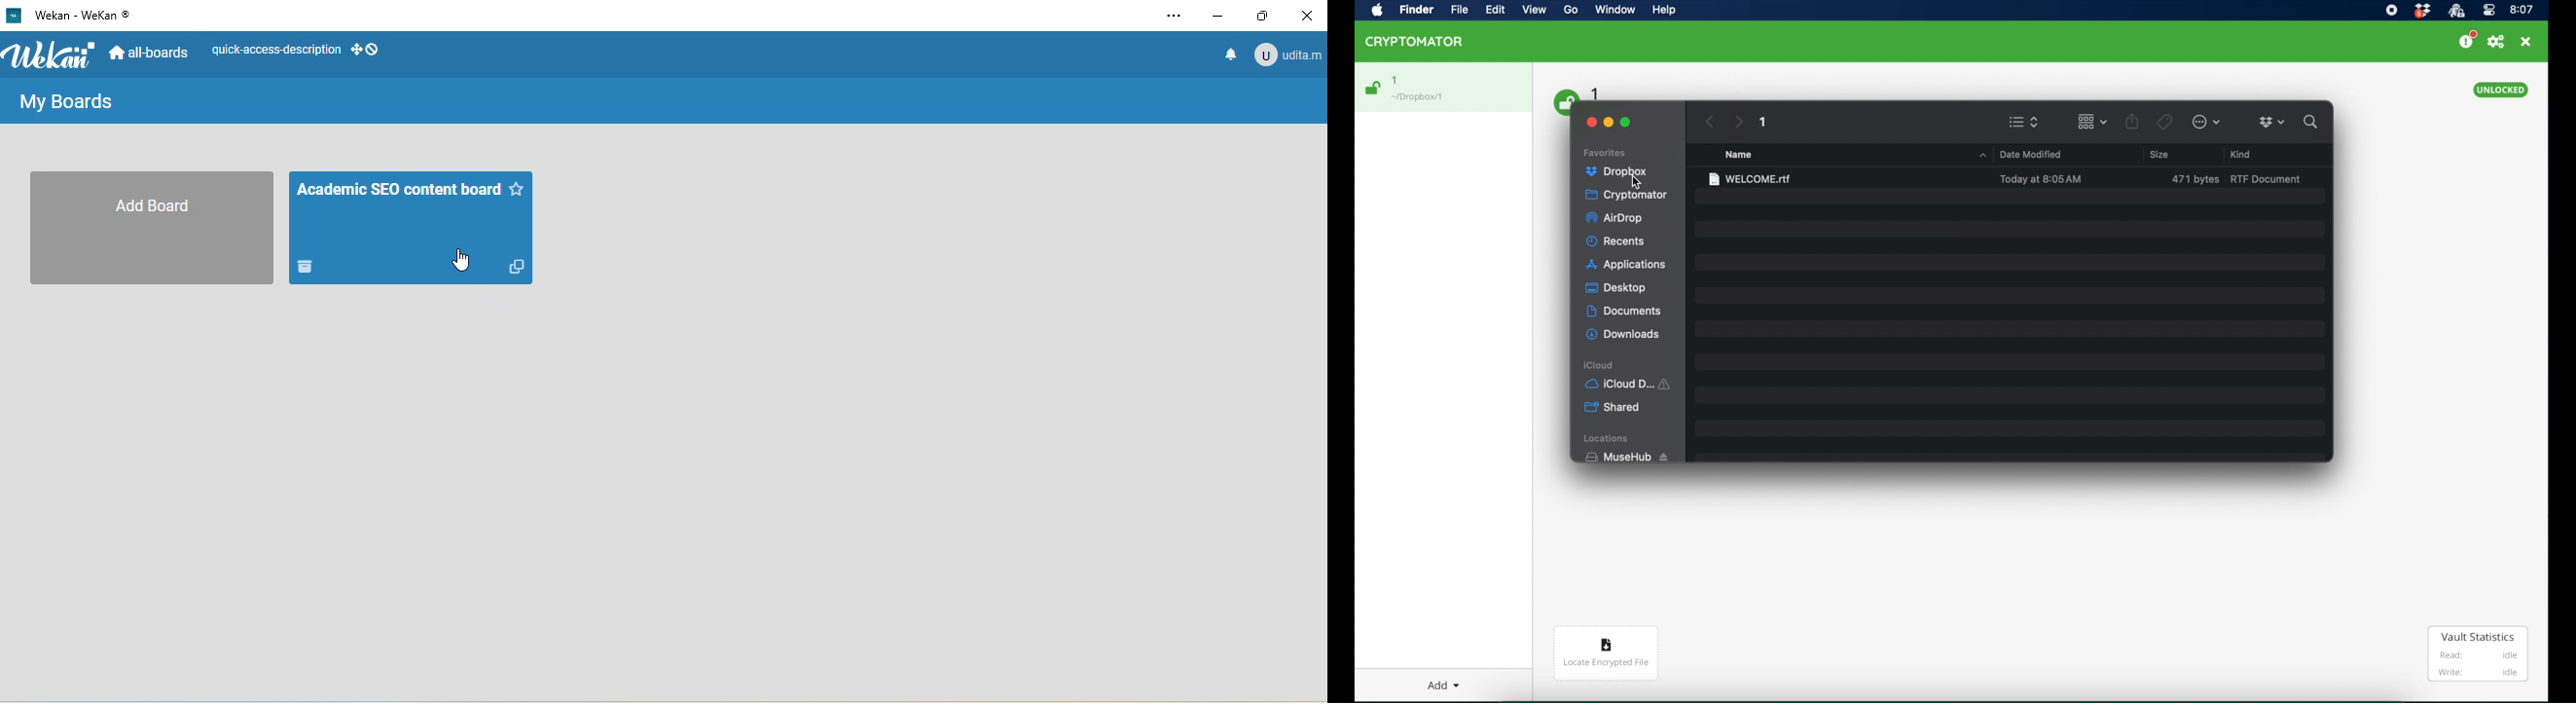 This screenshot has height=728, width=2576. What do you see at coordinates (1226, 58) in the screenshot?
I see `notification` at bounding box center [1226, 58].